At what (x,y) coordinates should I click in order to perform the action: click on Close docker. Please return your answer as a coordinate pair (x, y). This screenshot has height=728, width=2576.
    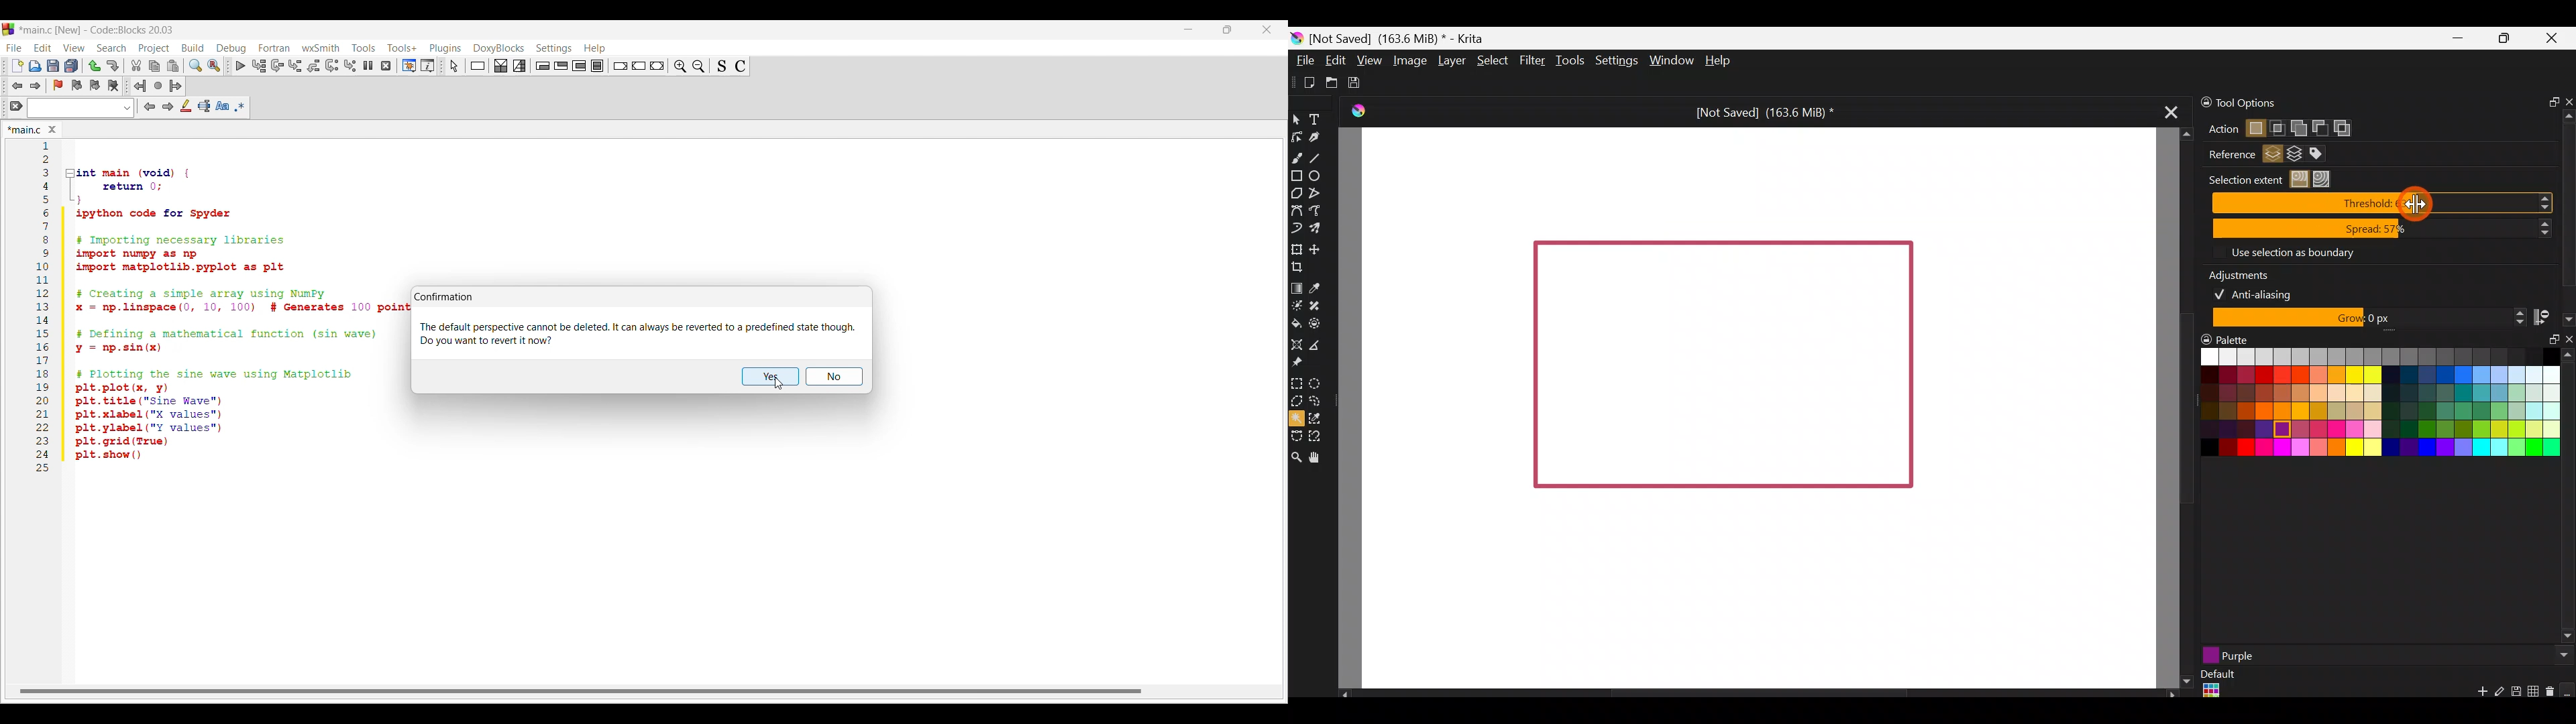
    Looking at the image, I should click on (2567, 98).